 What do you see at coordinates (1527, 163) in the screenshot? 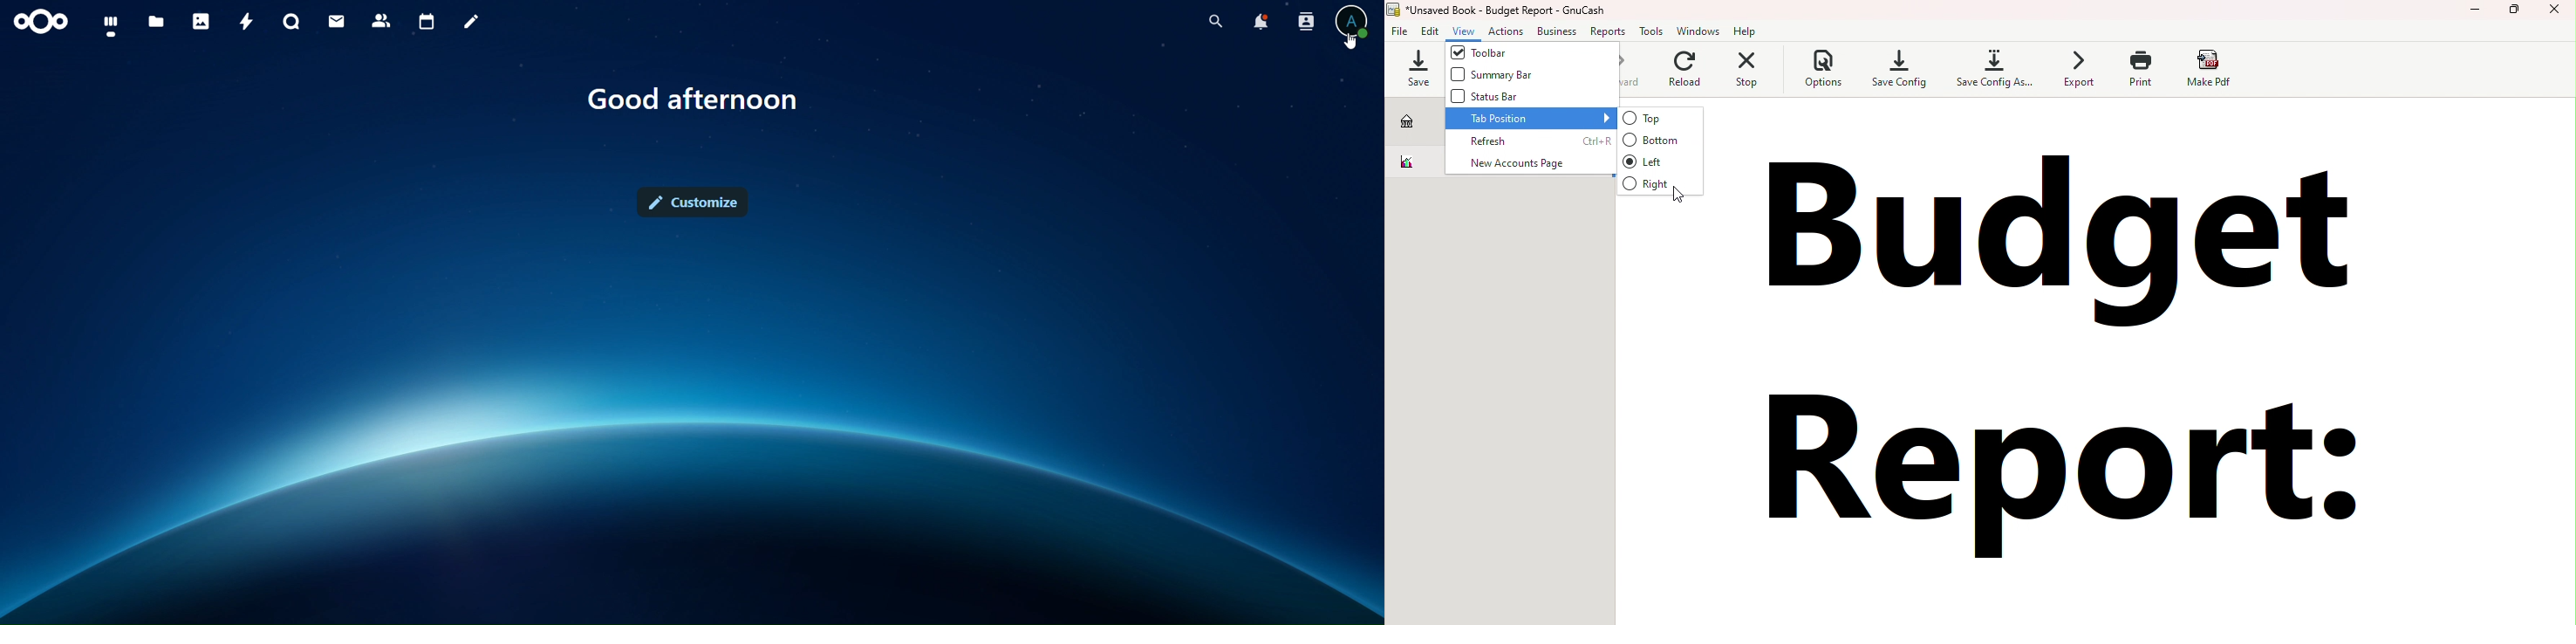
I see `New accounts page` at bounding box center [1527, 163].